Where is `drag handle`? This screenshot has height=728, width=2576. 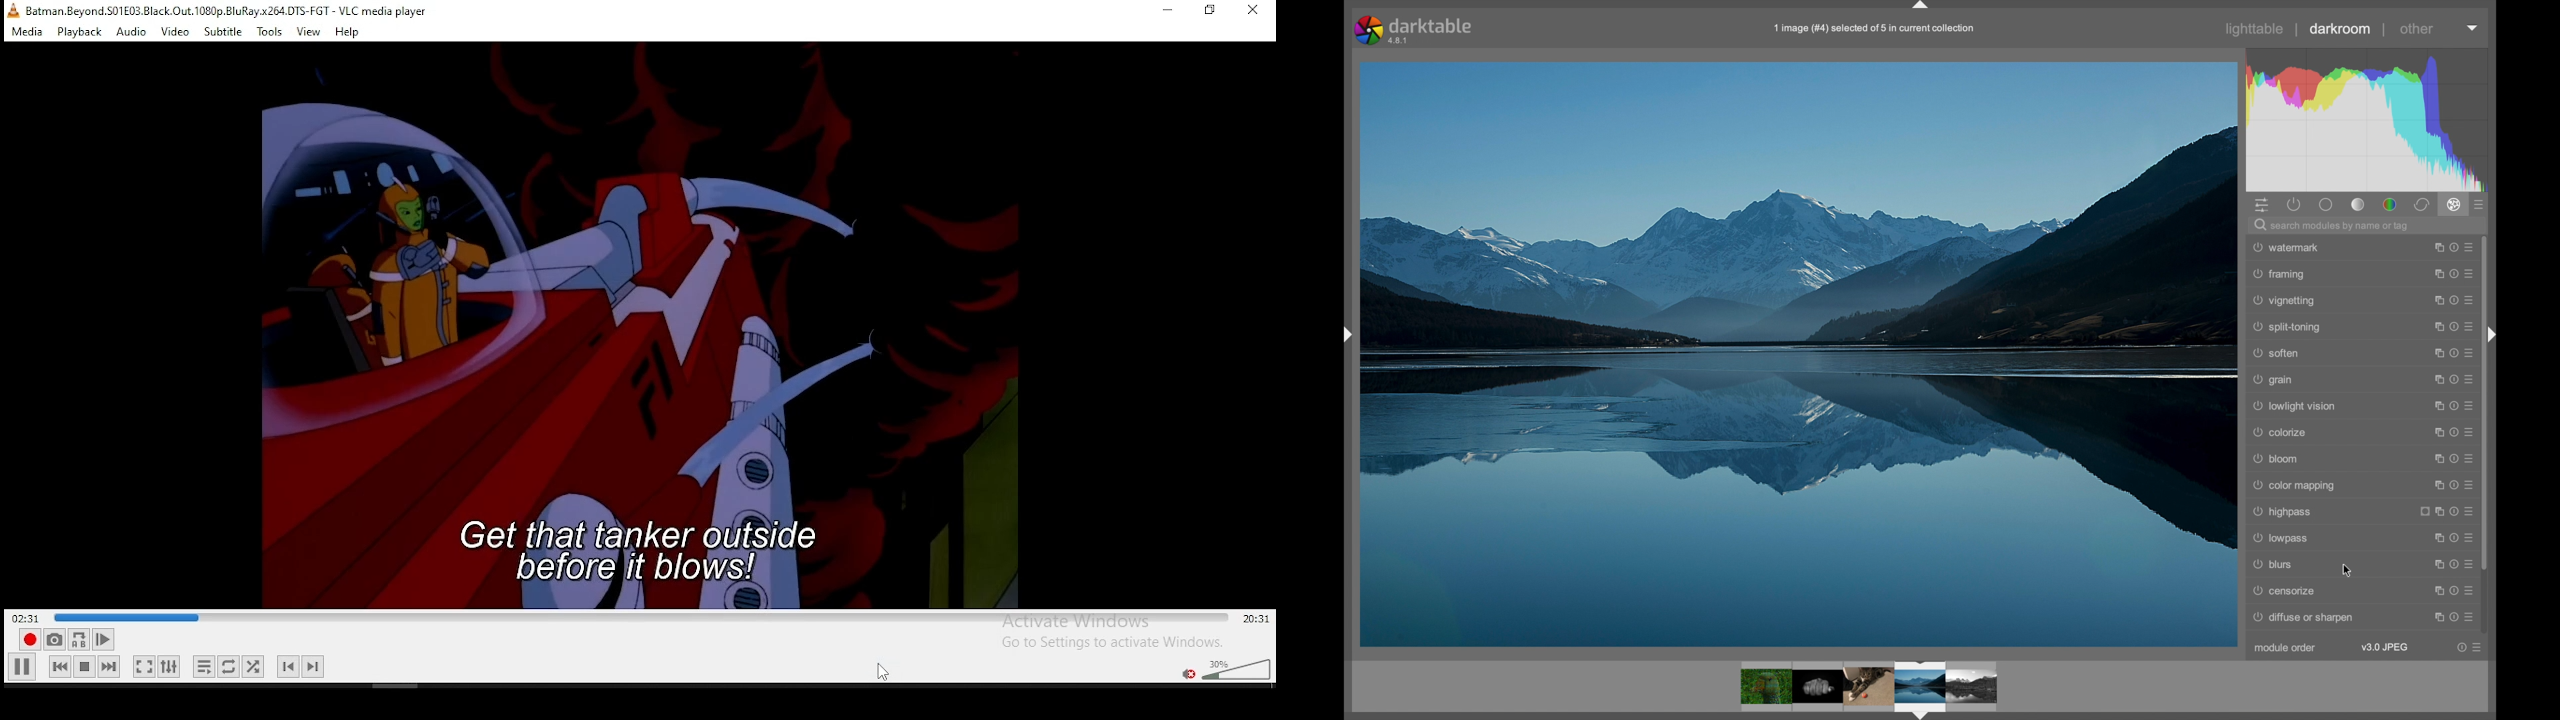
drag handle is located at coordinates (1921, 6).